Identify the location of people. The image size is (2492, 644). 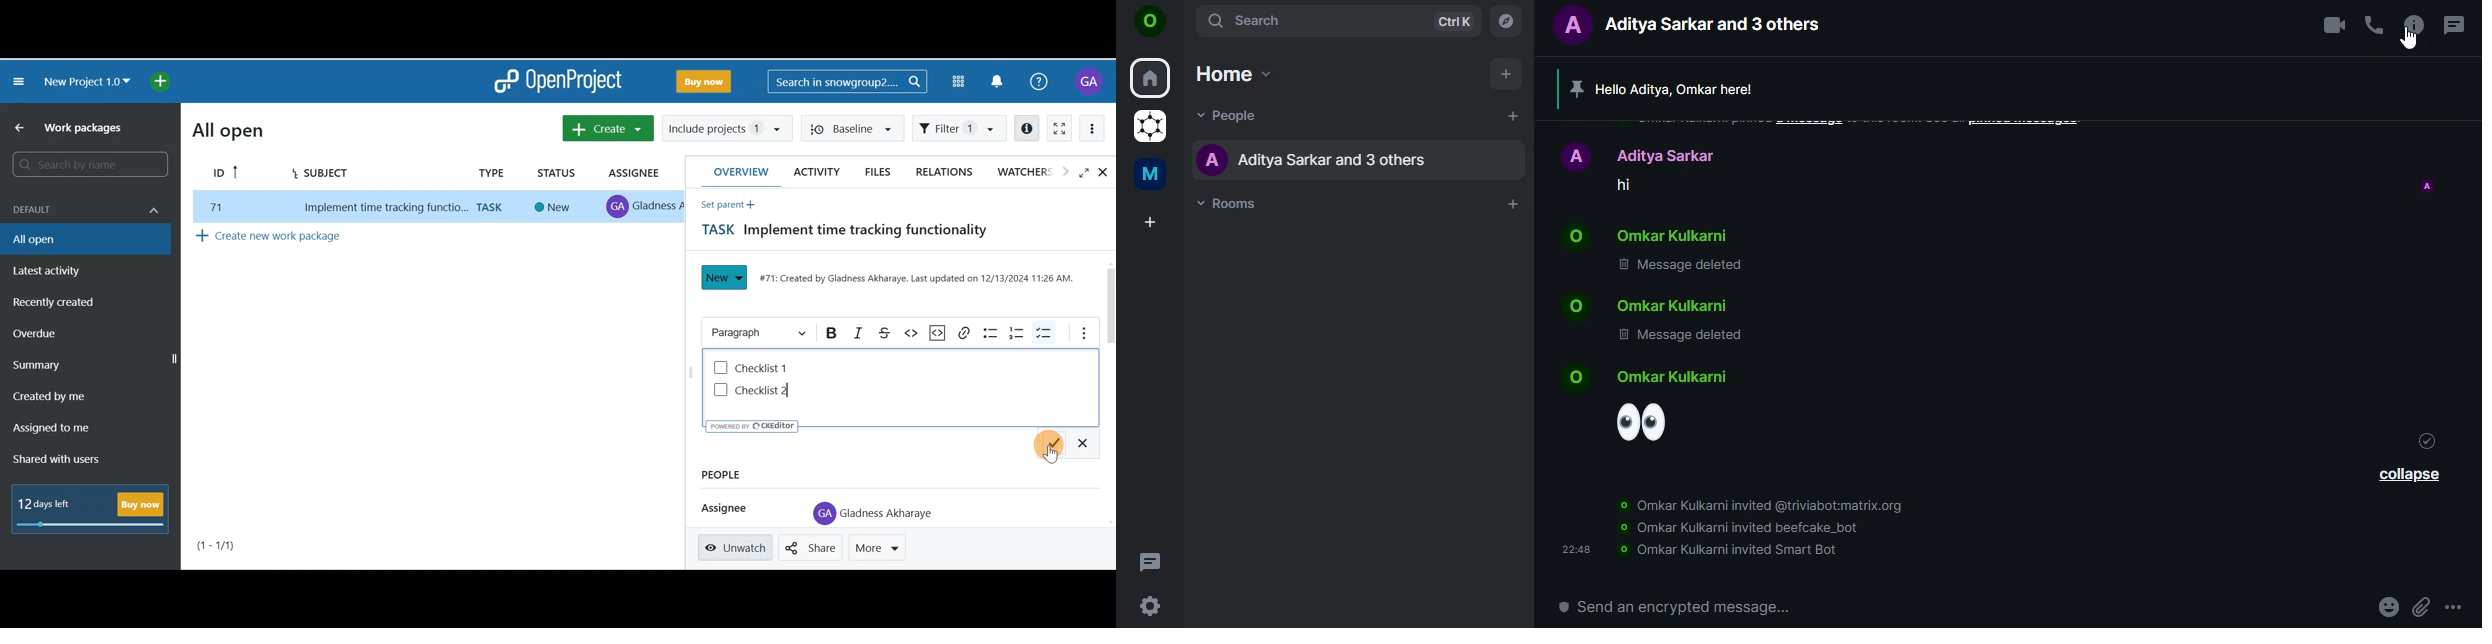
(1229, 117).